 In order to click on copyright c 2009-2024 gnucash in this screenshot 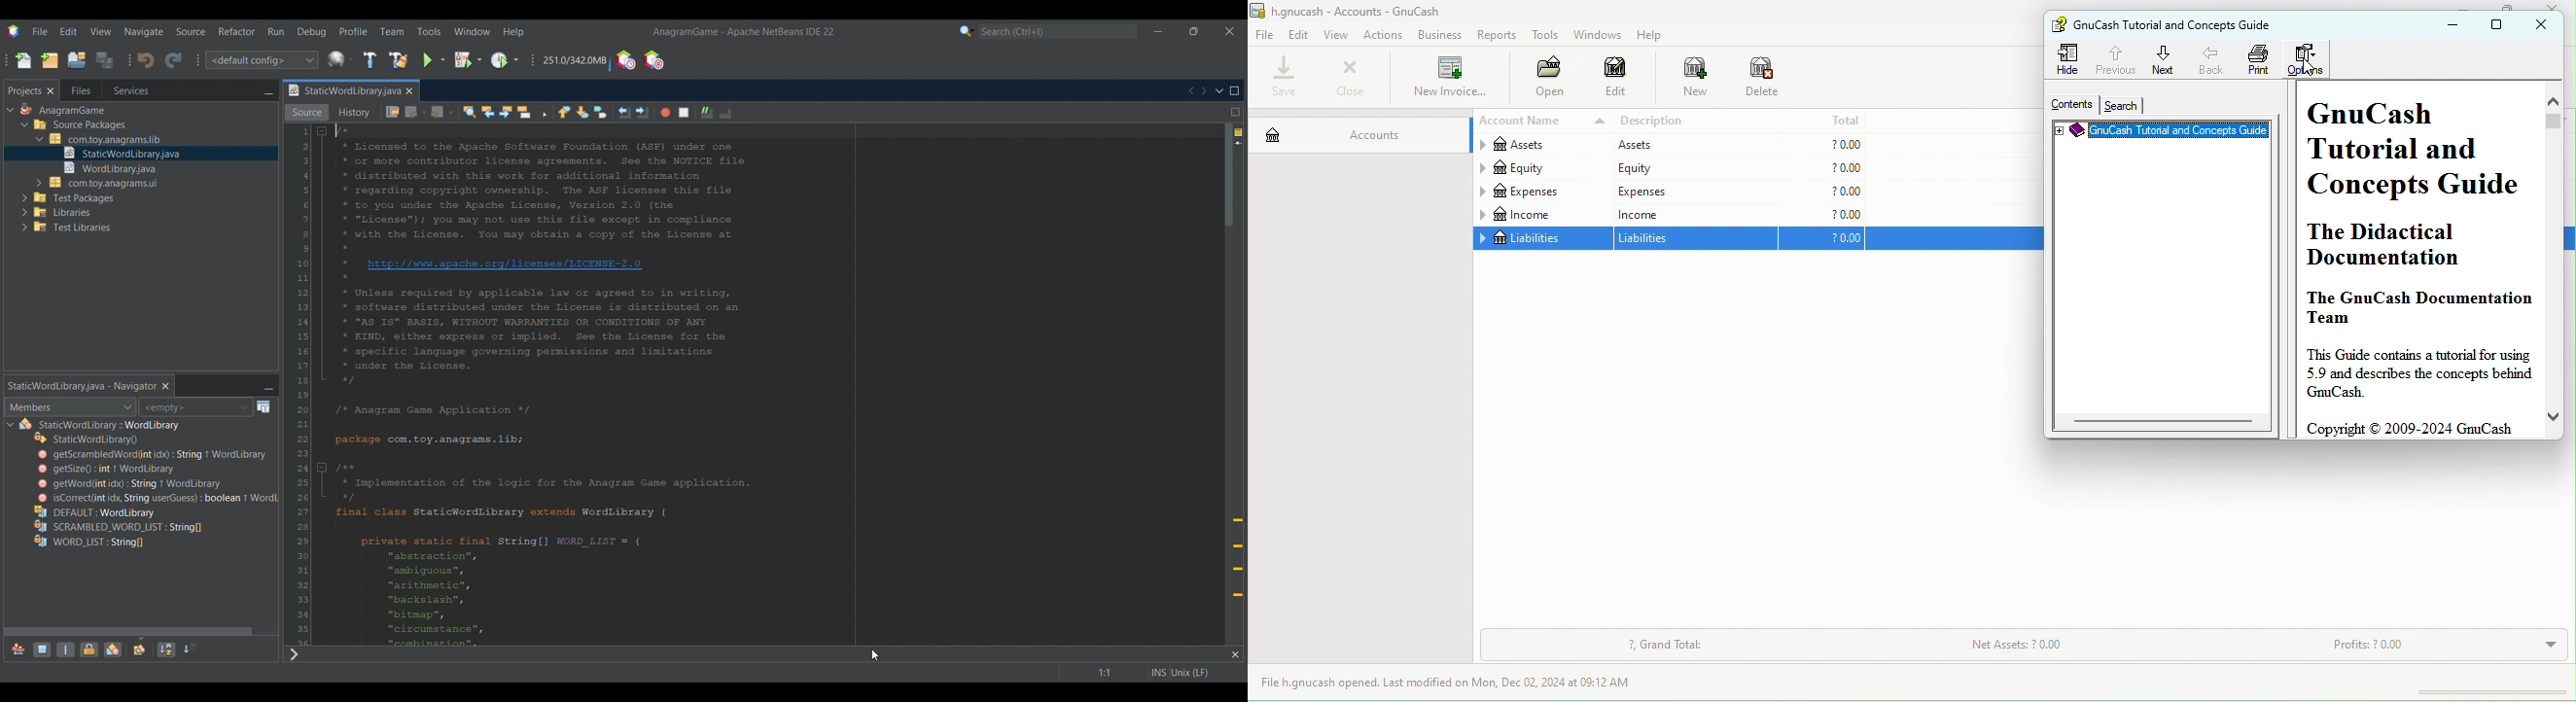, I will do `click(2415, 429)`.